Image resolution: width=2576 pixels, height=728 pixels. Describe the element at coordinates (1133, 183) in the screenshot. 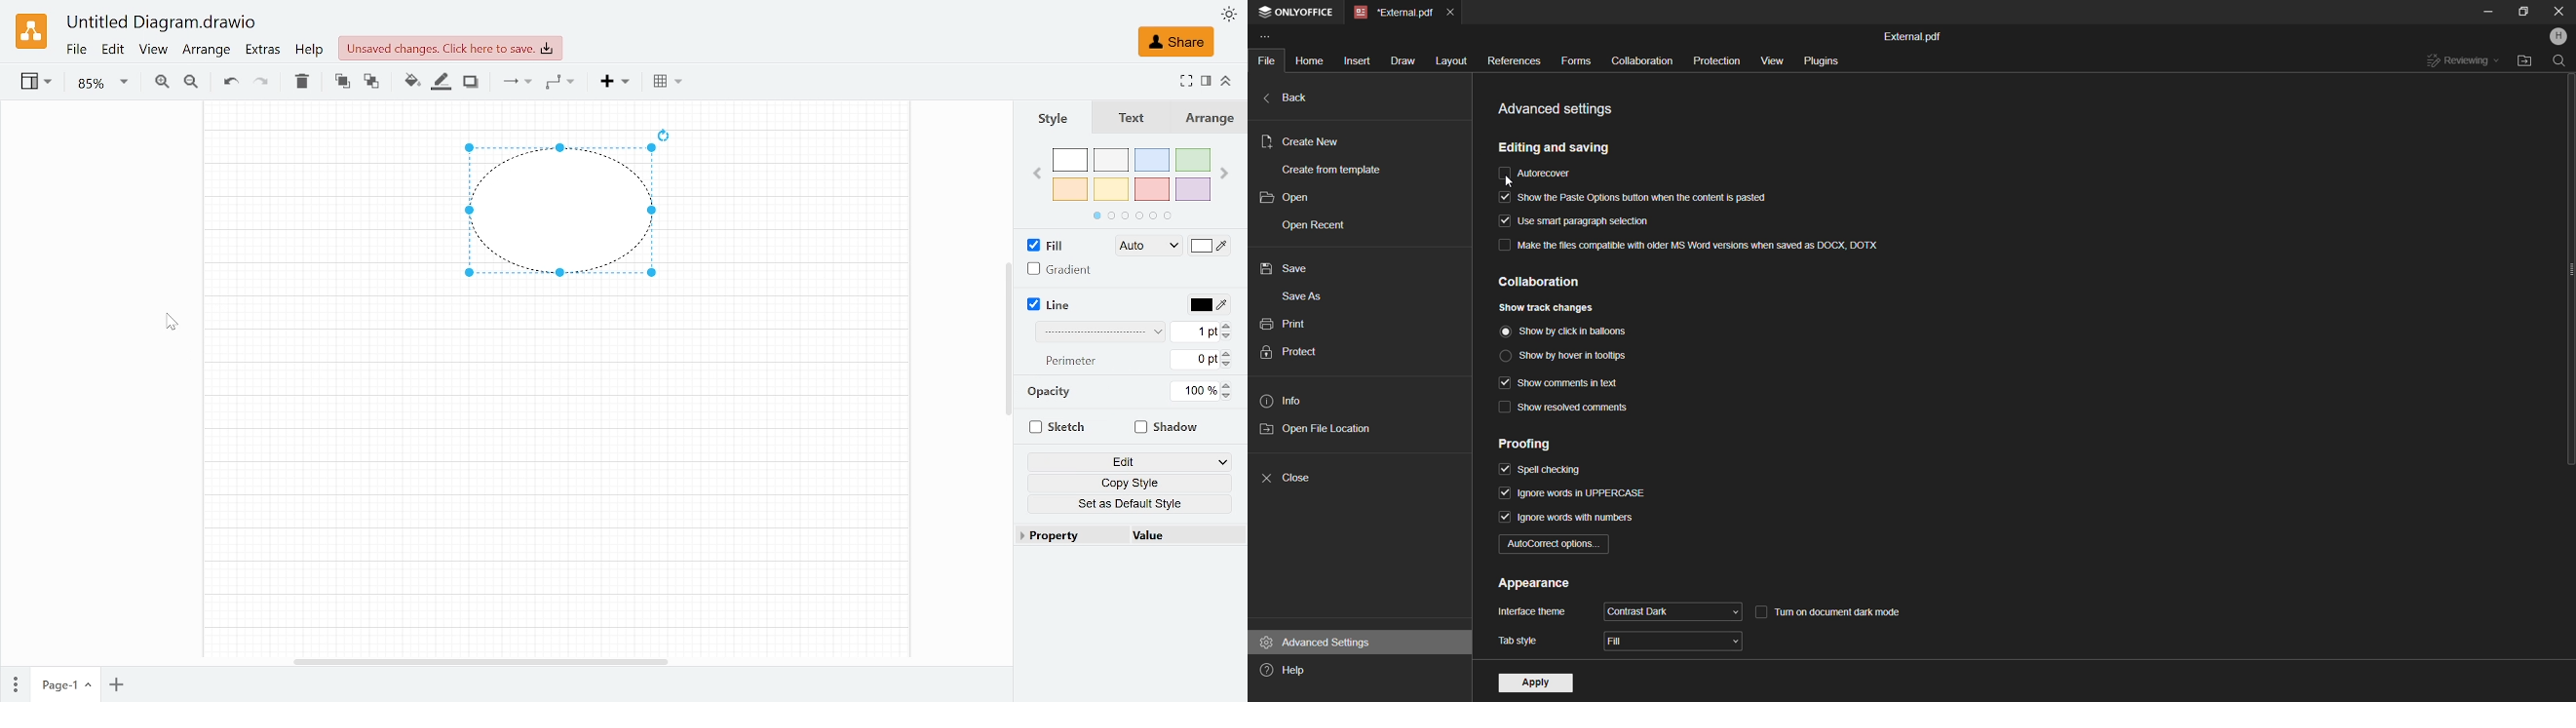

I see `Color pallet` at that location.